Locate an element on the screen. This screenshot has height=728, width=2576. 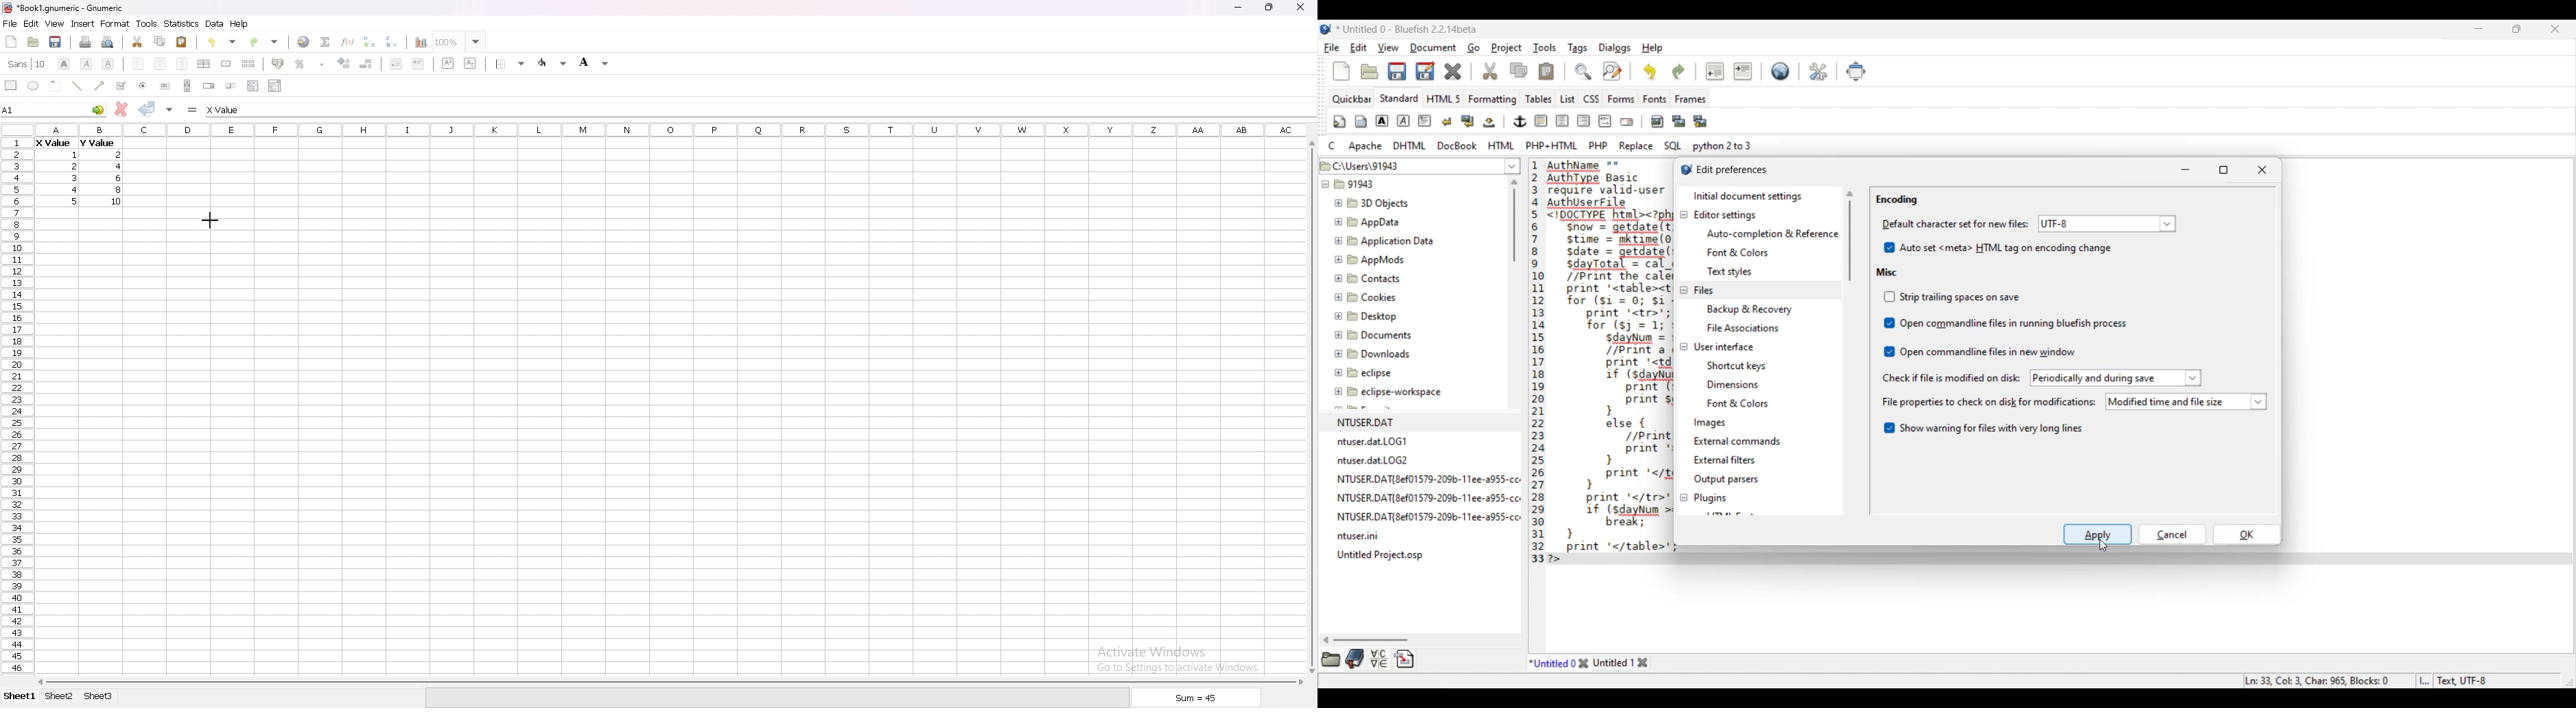
Selected default character for encoding is located at coordinates (2106, 223).